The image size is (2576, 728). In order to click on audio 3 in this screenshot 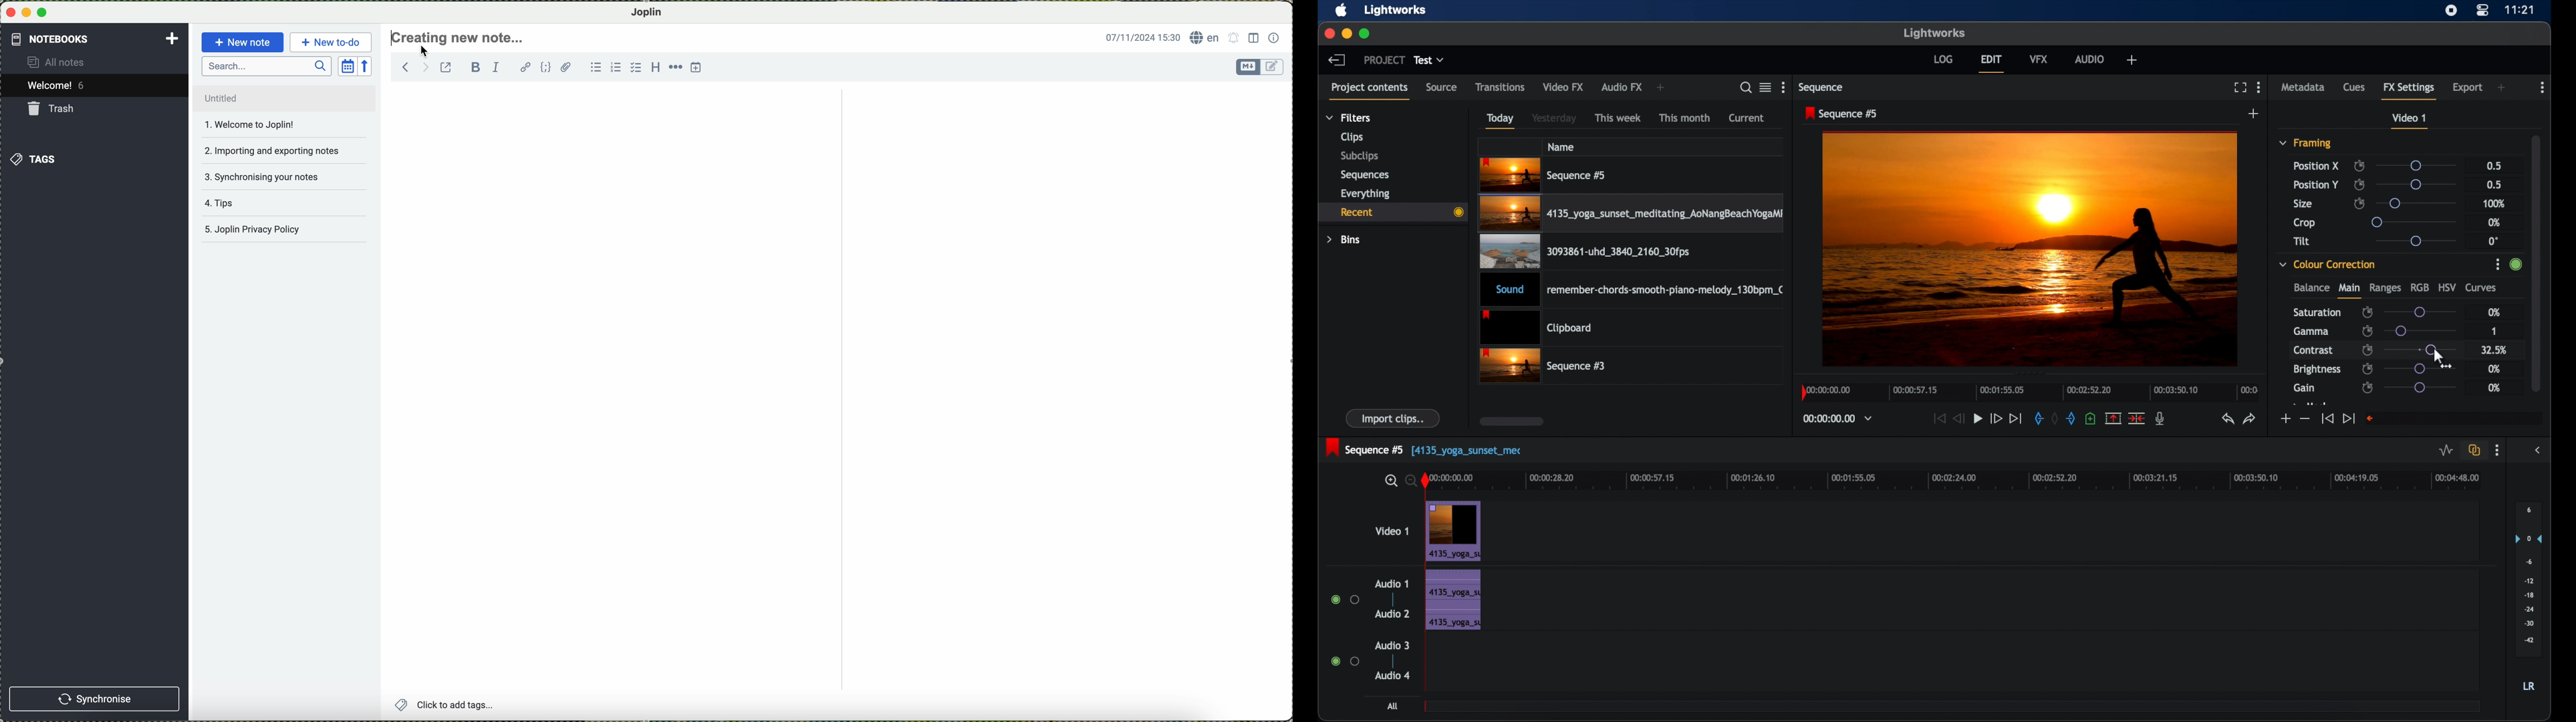, I will do `click(1393, 646)`.